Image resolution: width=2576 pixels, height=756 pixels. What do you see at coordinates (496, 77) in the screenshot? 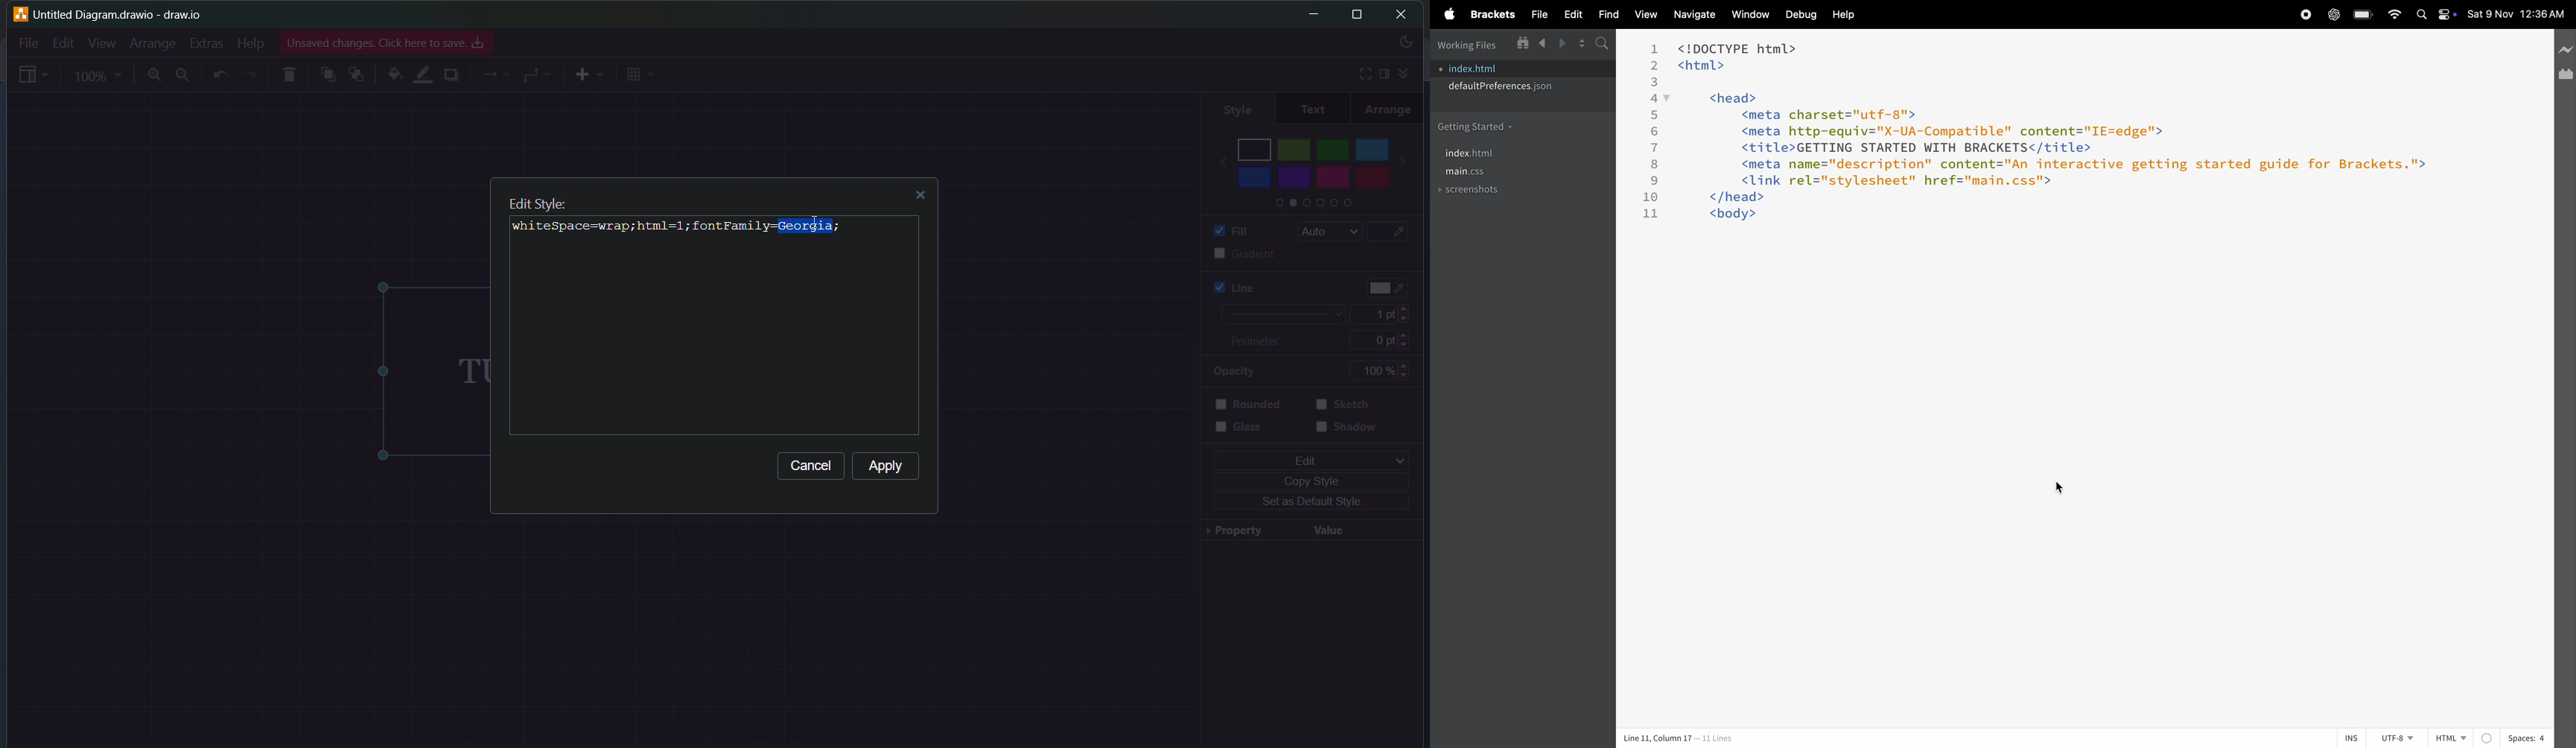
I see `lines` at bounding box center [496, 77].